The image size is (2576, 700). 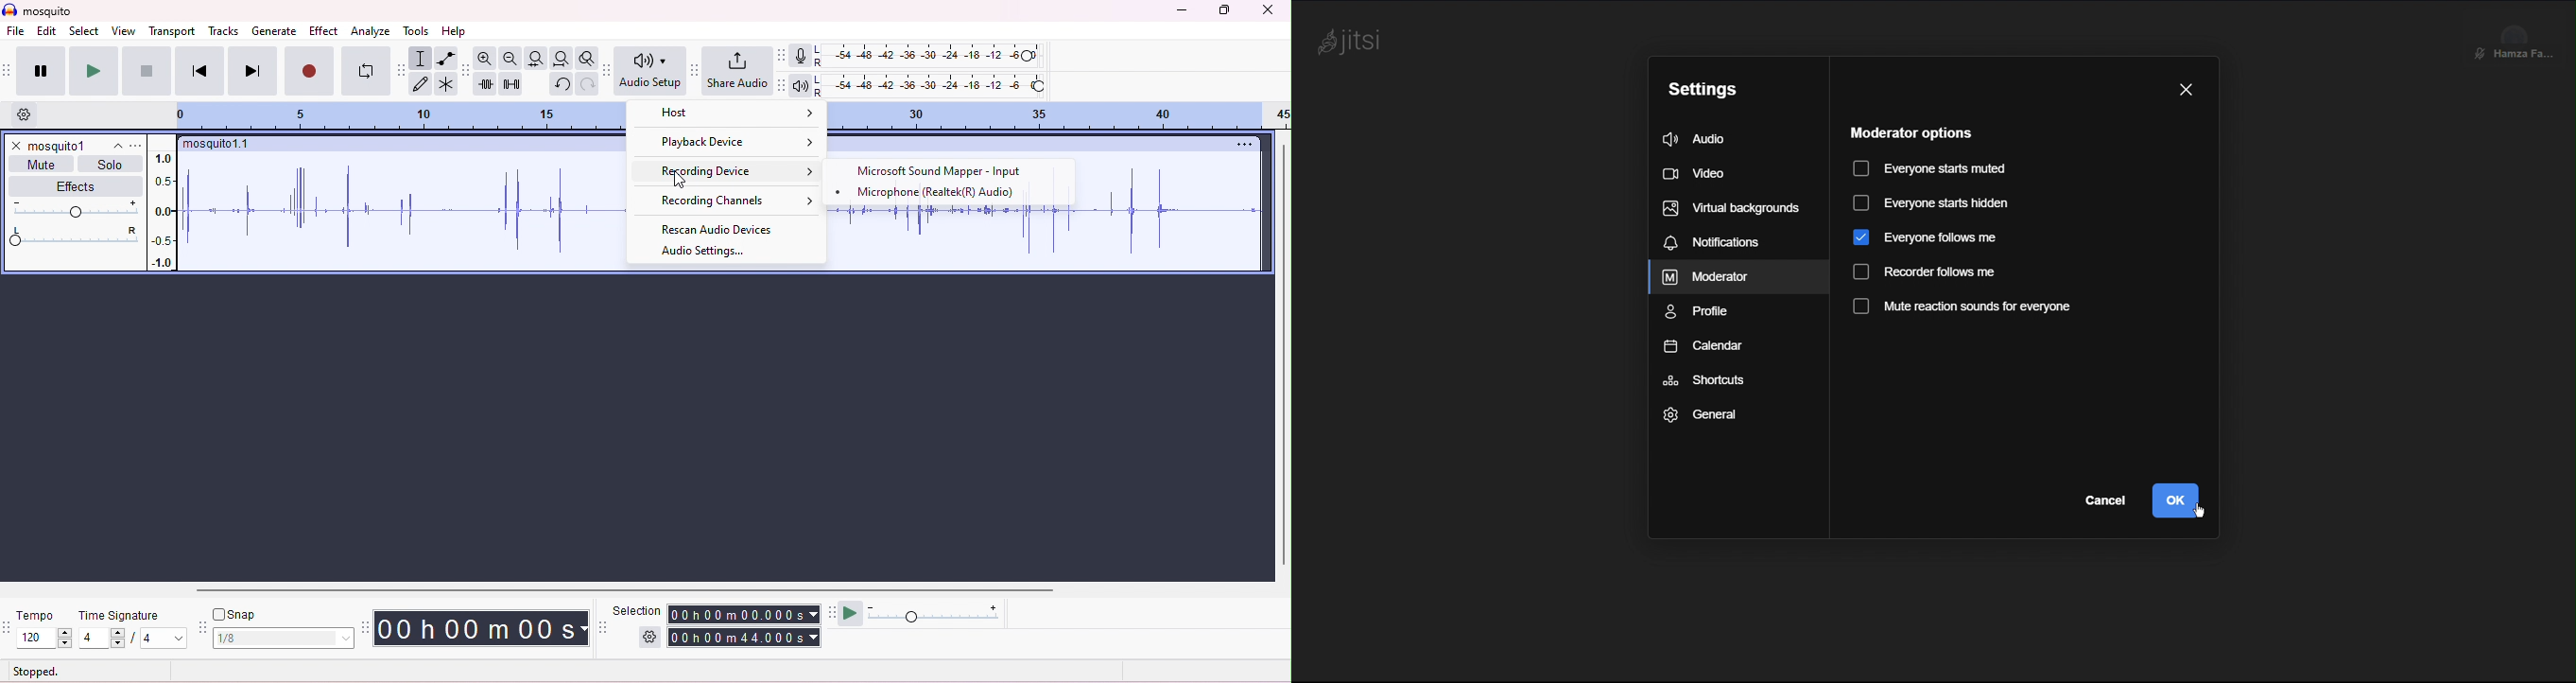 What do you see at coordinates (1355, 42) in the screenshot?
I see `Jitsi` at bounding box center [1355, 42].